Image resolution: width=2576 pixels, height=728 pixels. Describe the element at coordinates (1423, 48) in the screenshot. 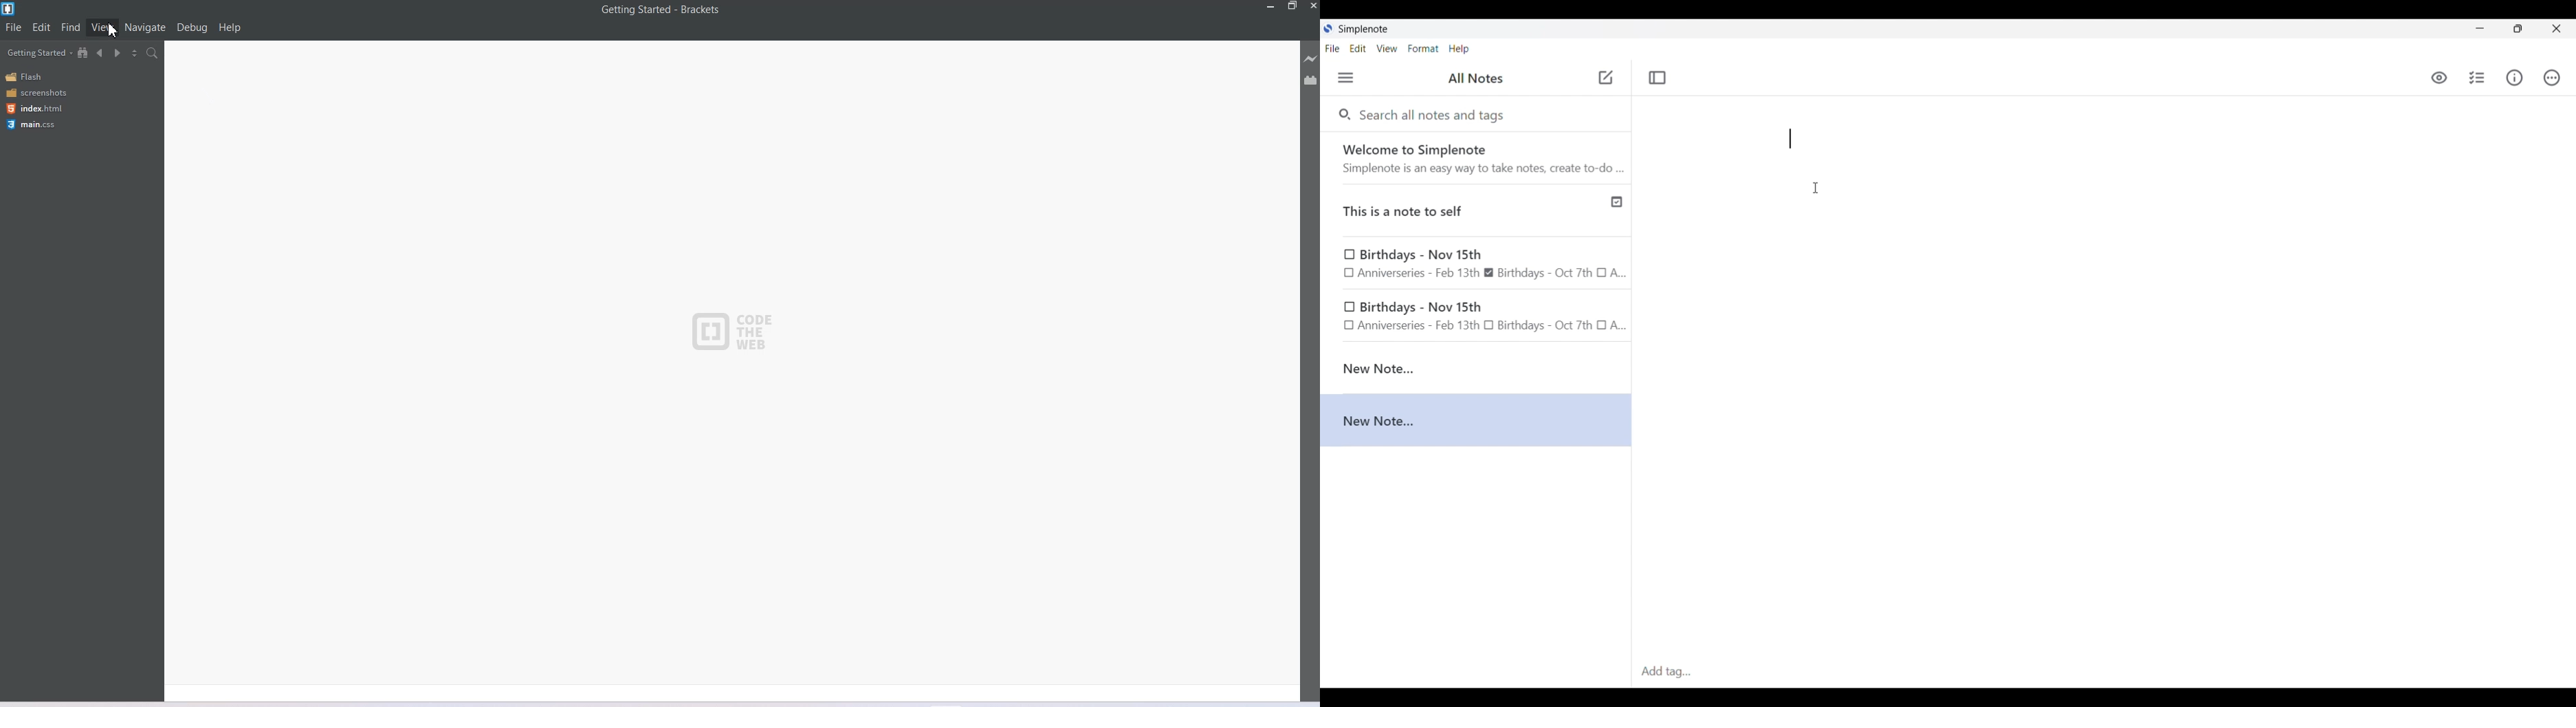

I see `Format menu` at that location.